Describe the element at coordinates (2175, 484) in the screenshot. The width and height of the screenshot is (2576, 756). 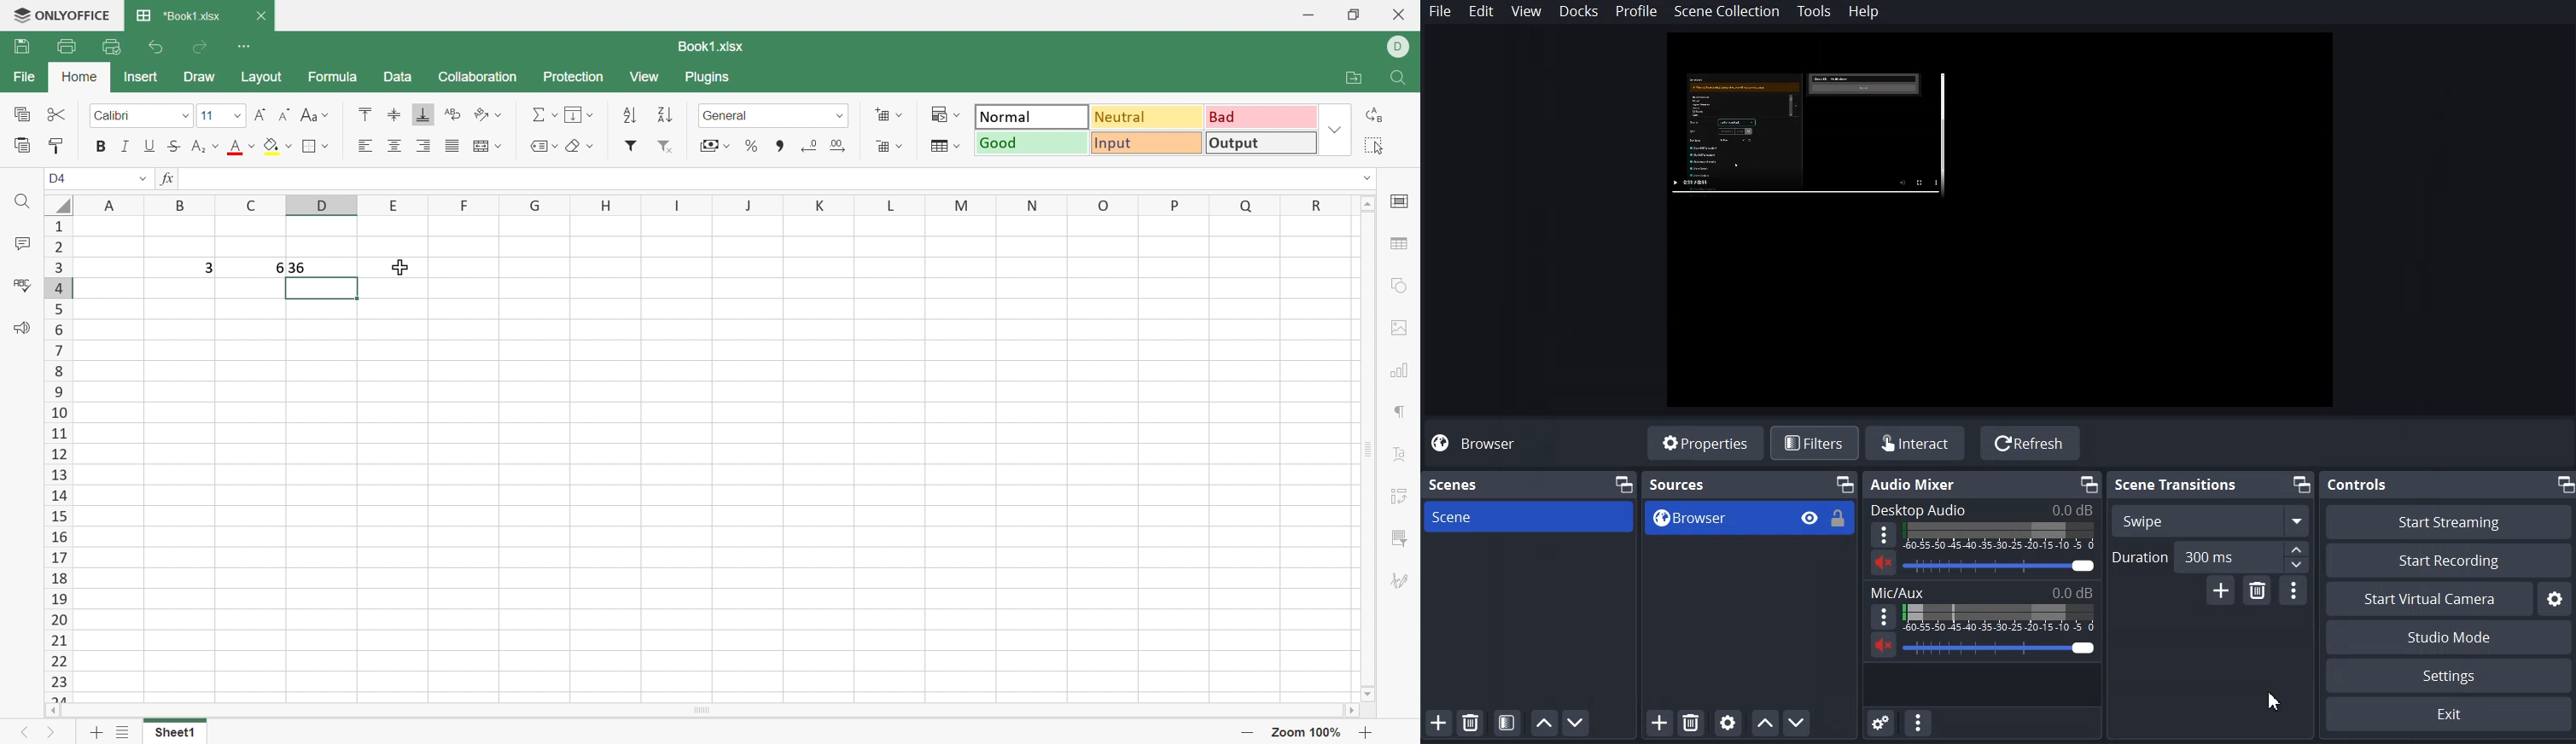
I see `Scene Transition` at that location.